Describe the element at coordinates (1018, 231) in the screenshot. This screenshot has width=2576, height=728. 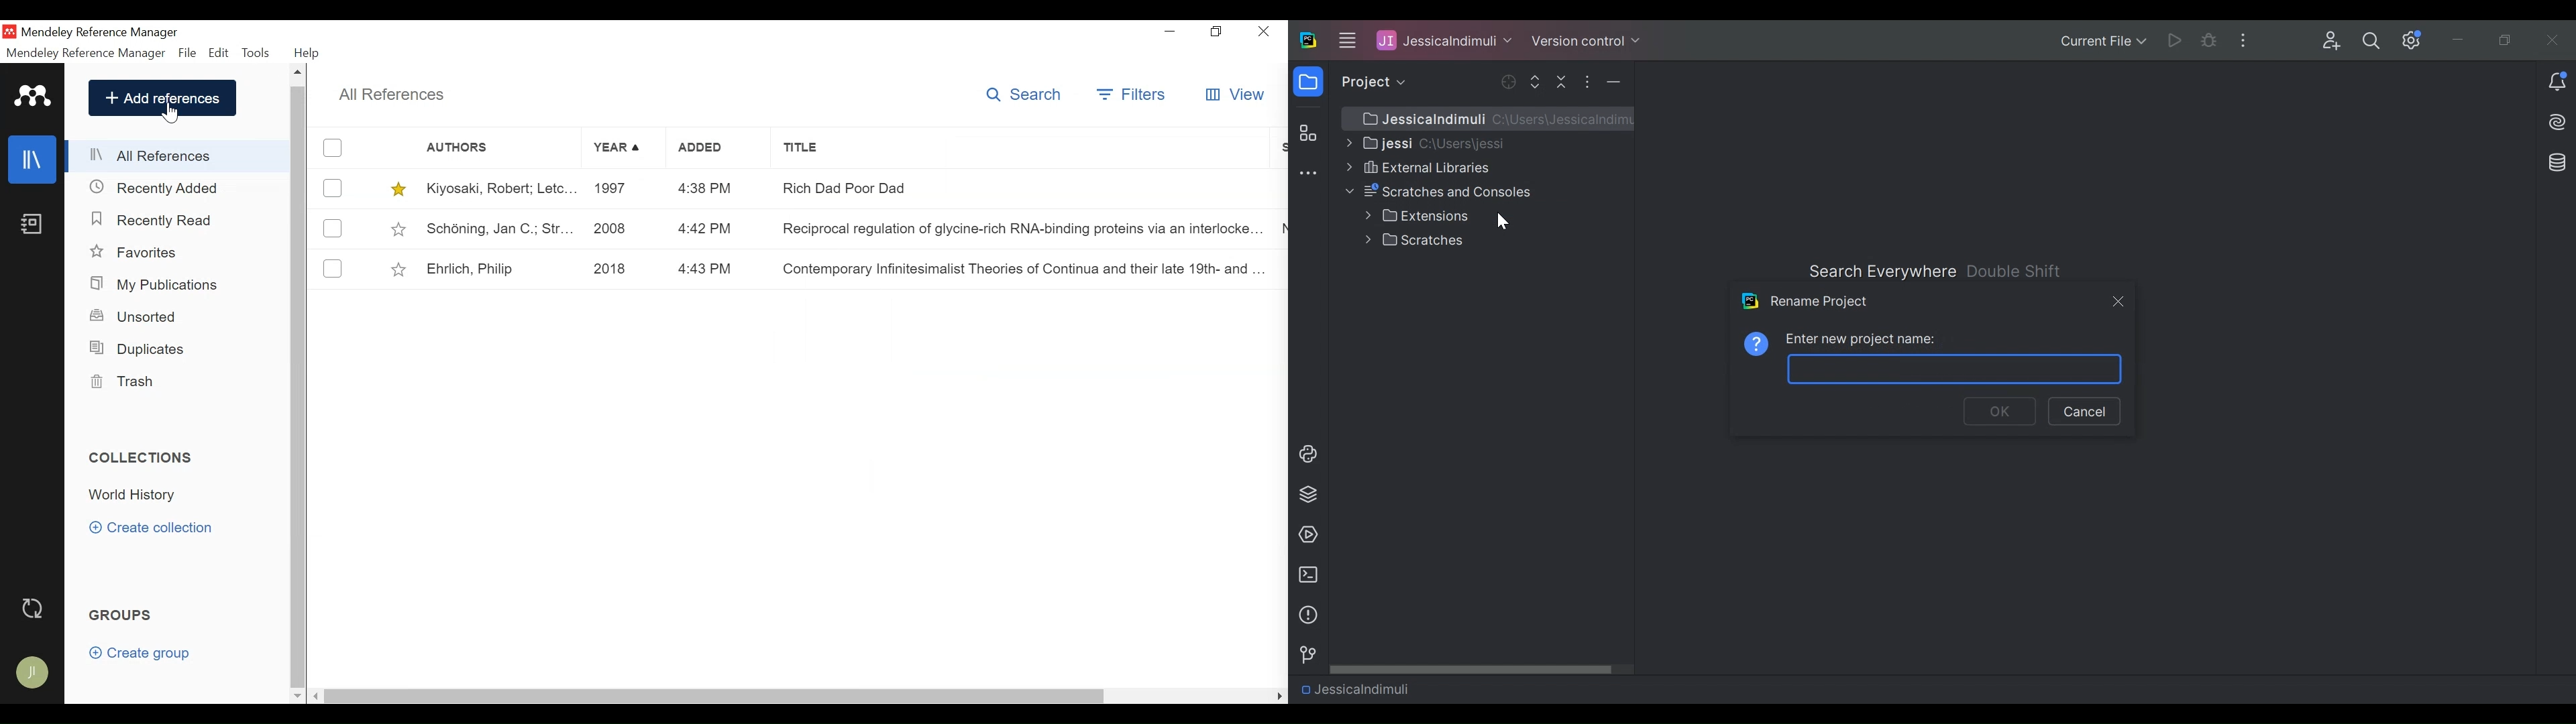
I see `Reciprocal regulation of glycine rich RNA binding proteins via an interlocke` at that location.